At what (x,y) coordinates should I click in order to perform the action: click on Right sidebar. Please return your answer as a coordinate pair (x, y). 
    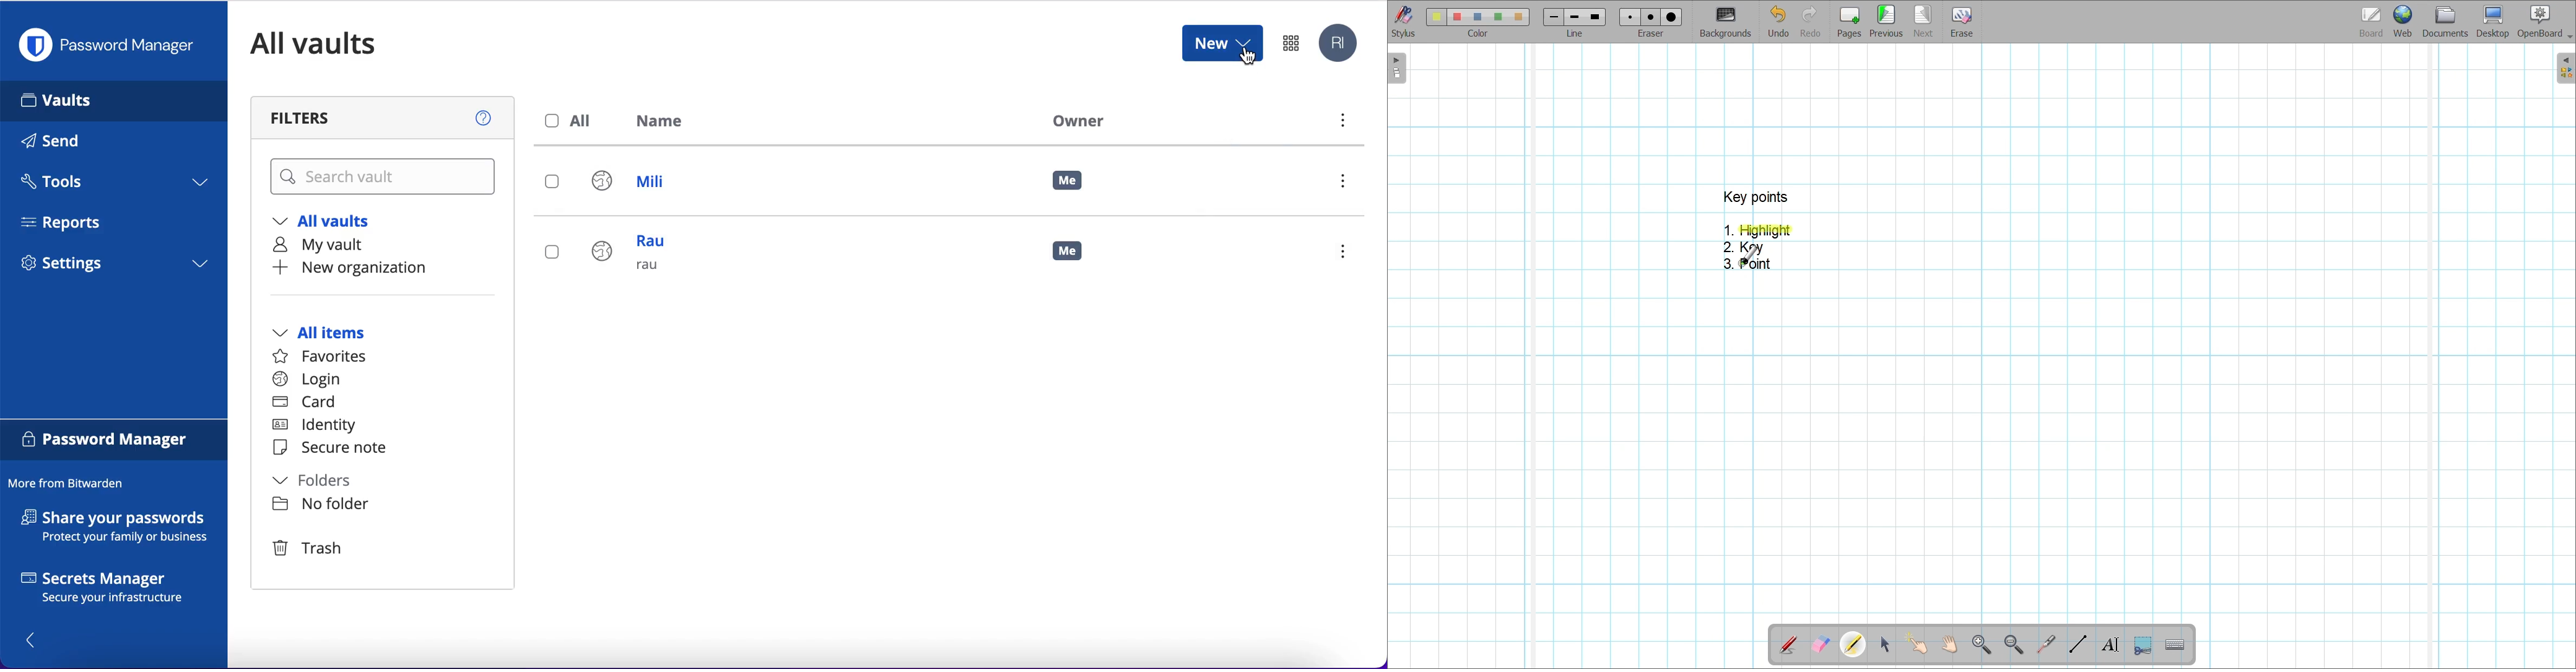
    Looking at the image, I should click on (2565, 68).